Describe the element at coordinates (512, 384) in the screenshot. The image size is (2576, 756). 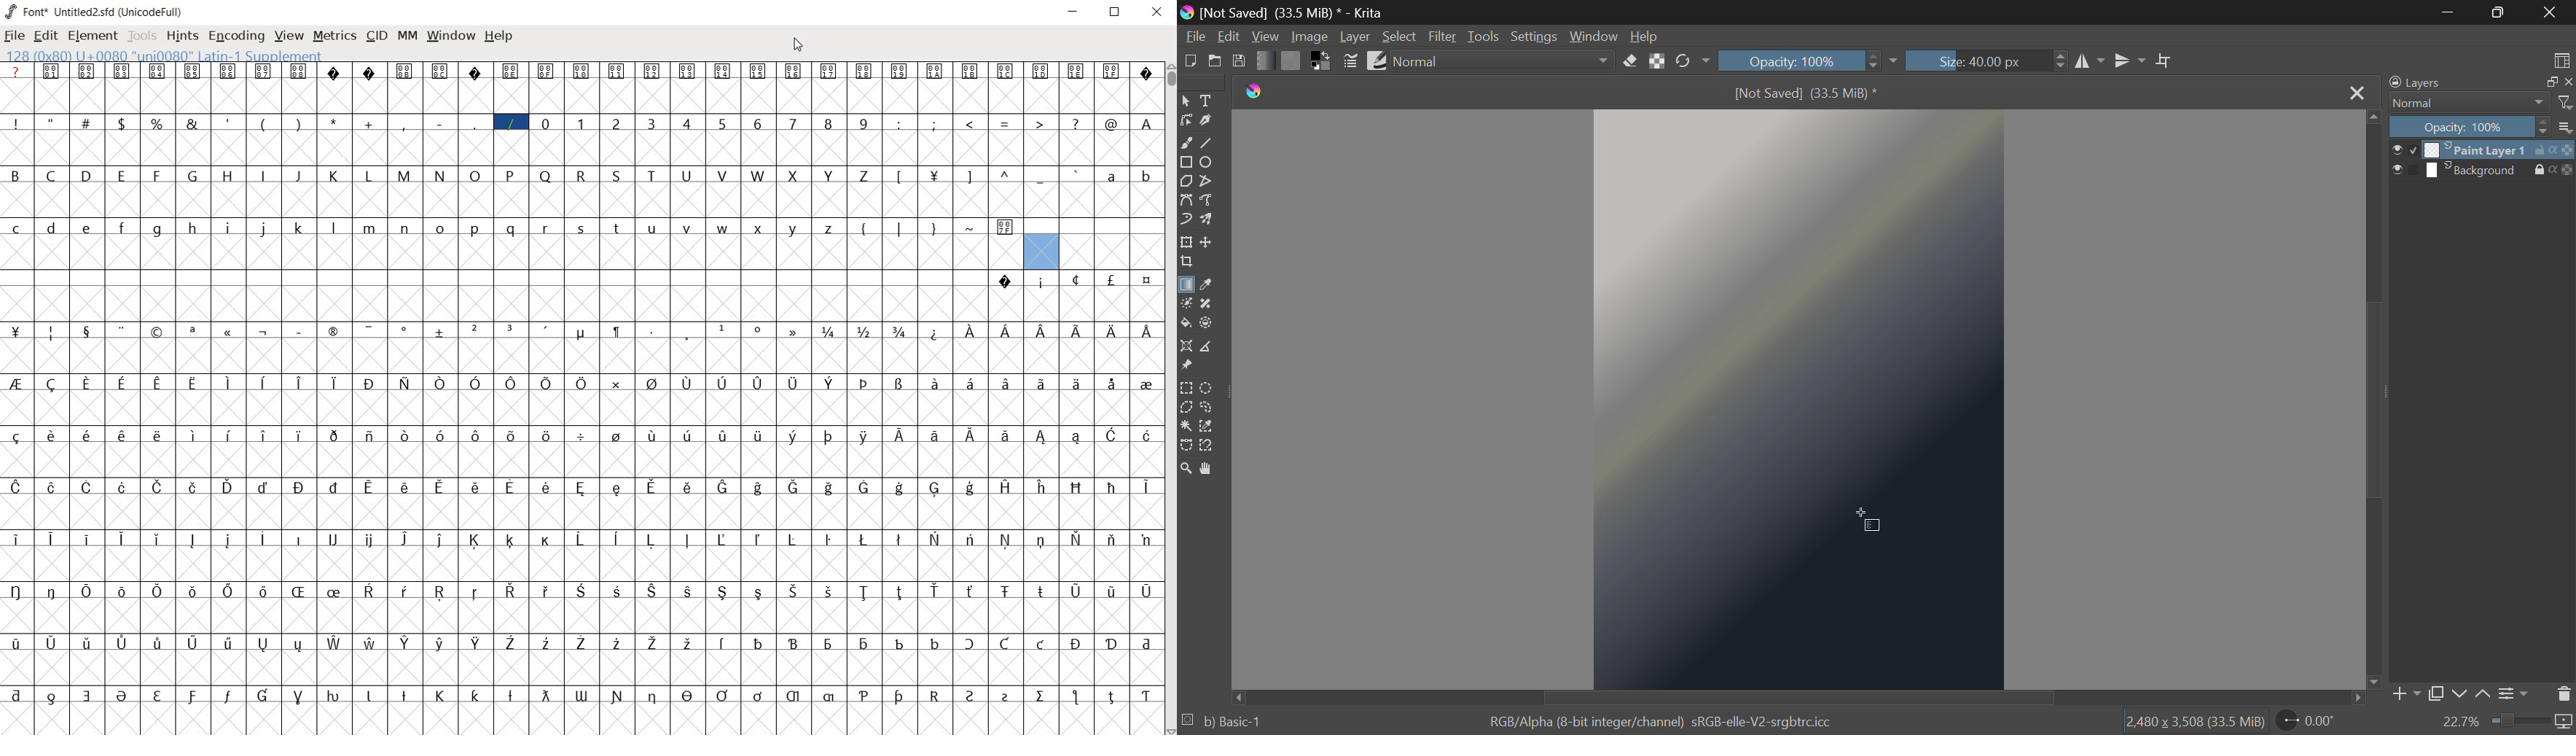
I see `glyph` at that location.